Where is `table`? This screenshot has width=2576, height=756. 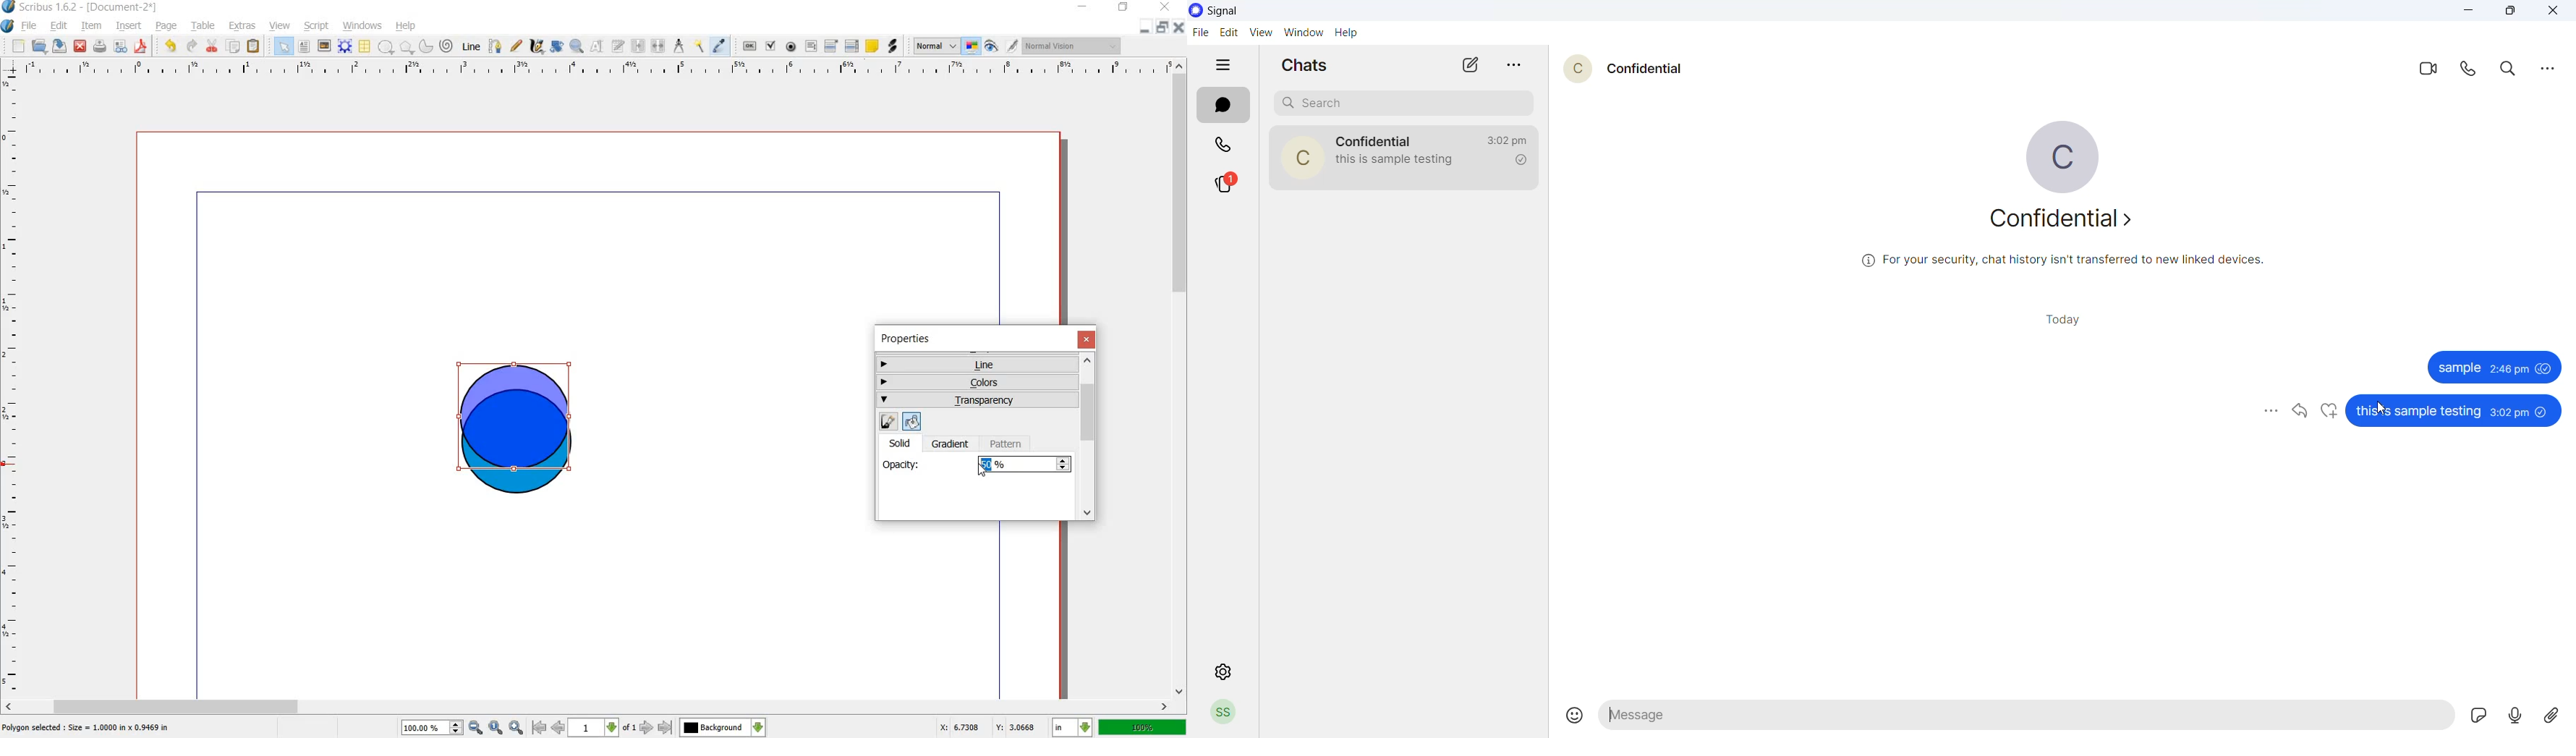 table is located at coordinates (364, 47).